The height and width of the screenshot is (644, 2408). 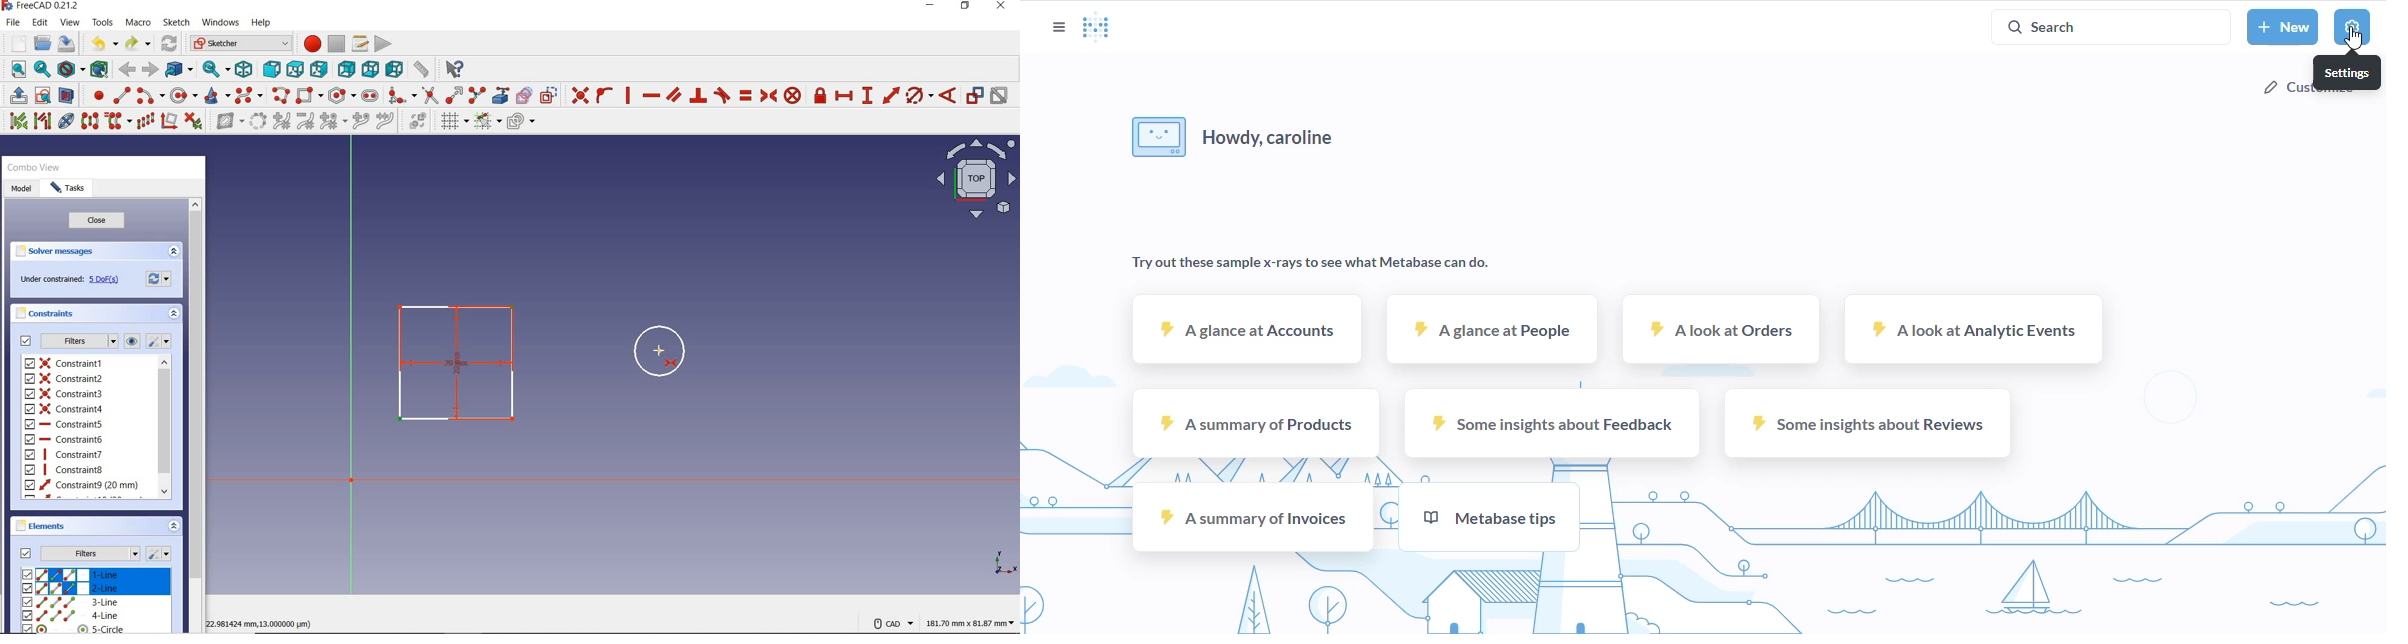 What do you see at coordinates (652, 95) in the screenshot?
I see `constrain horizontally` at bounding box center [652, 95].